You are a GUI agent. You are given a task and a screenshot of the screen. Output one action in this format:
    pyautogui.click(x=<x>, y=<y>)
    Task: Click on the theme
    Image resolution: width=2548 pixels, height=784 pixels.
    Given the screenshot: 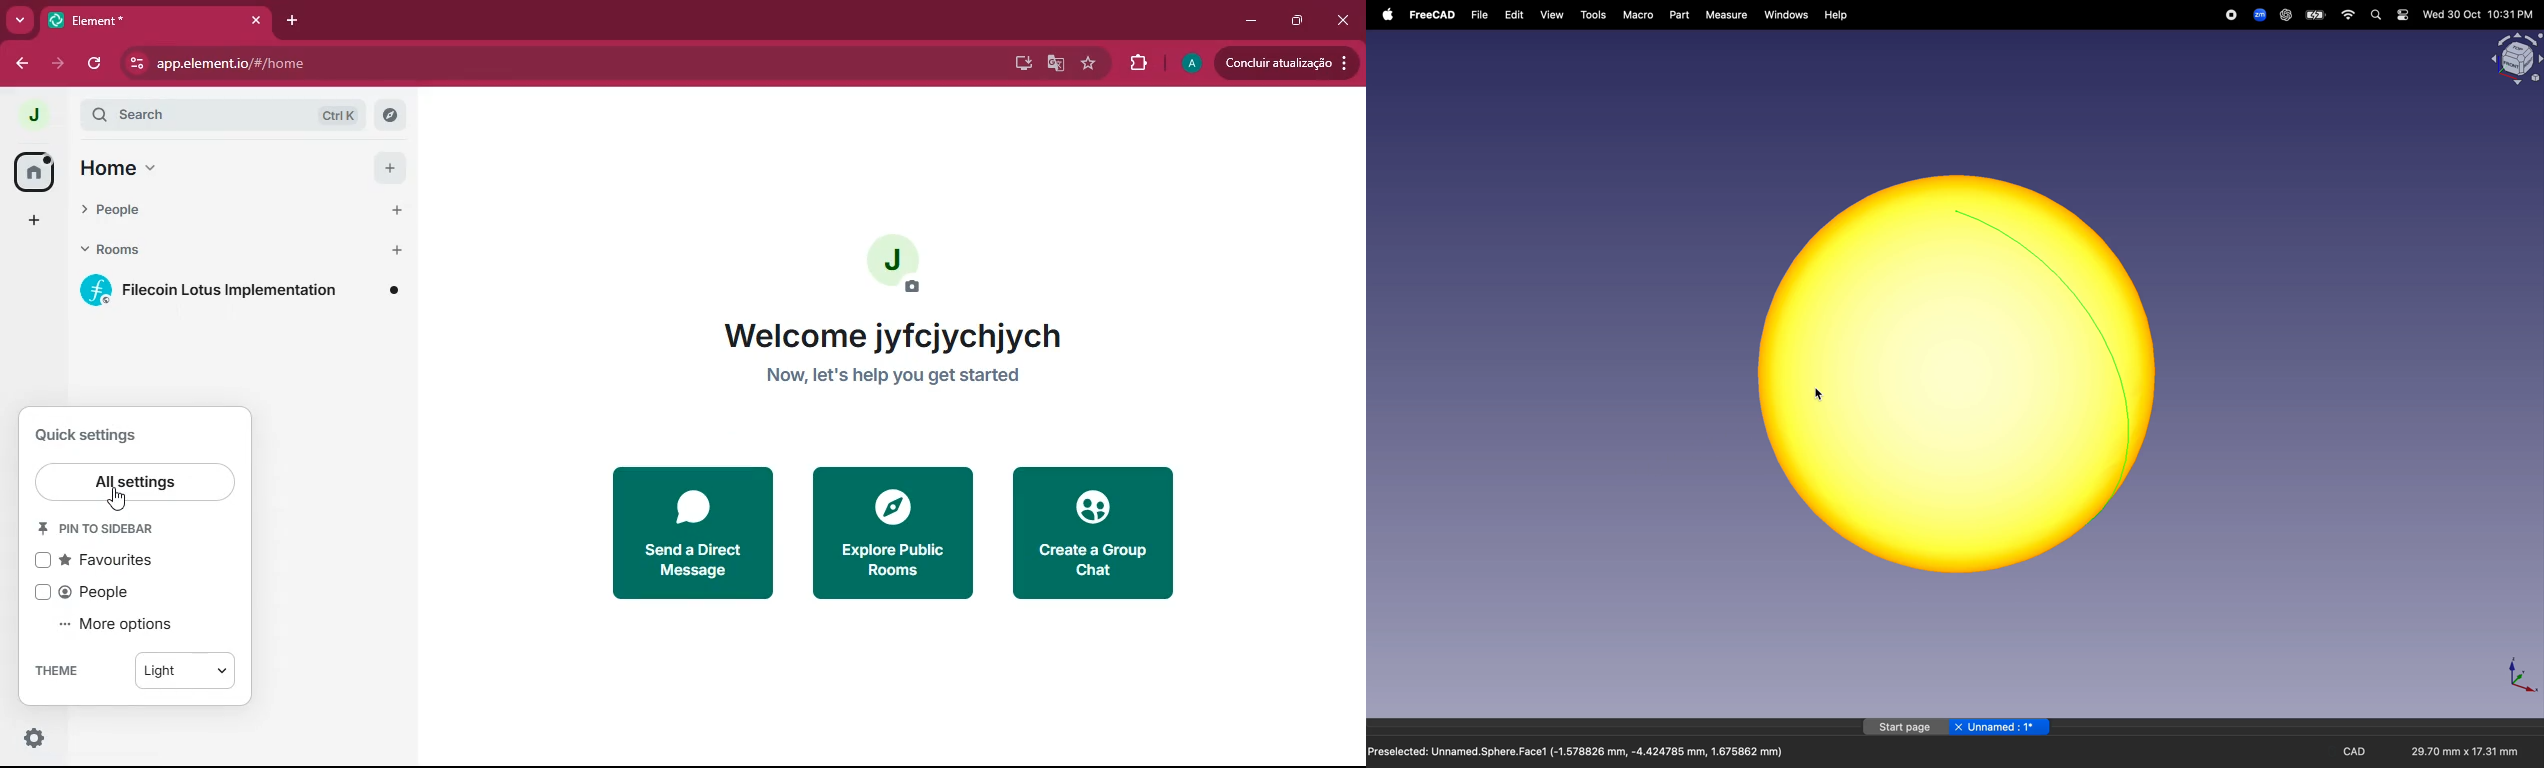 What is the action you would take?
    pyautogui.click(x=61, y=675)
    